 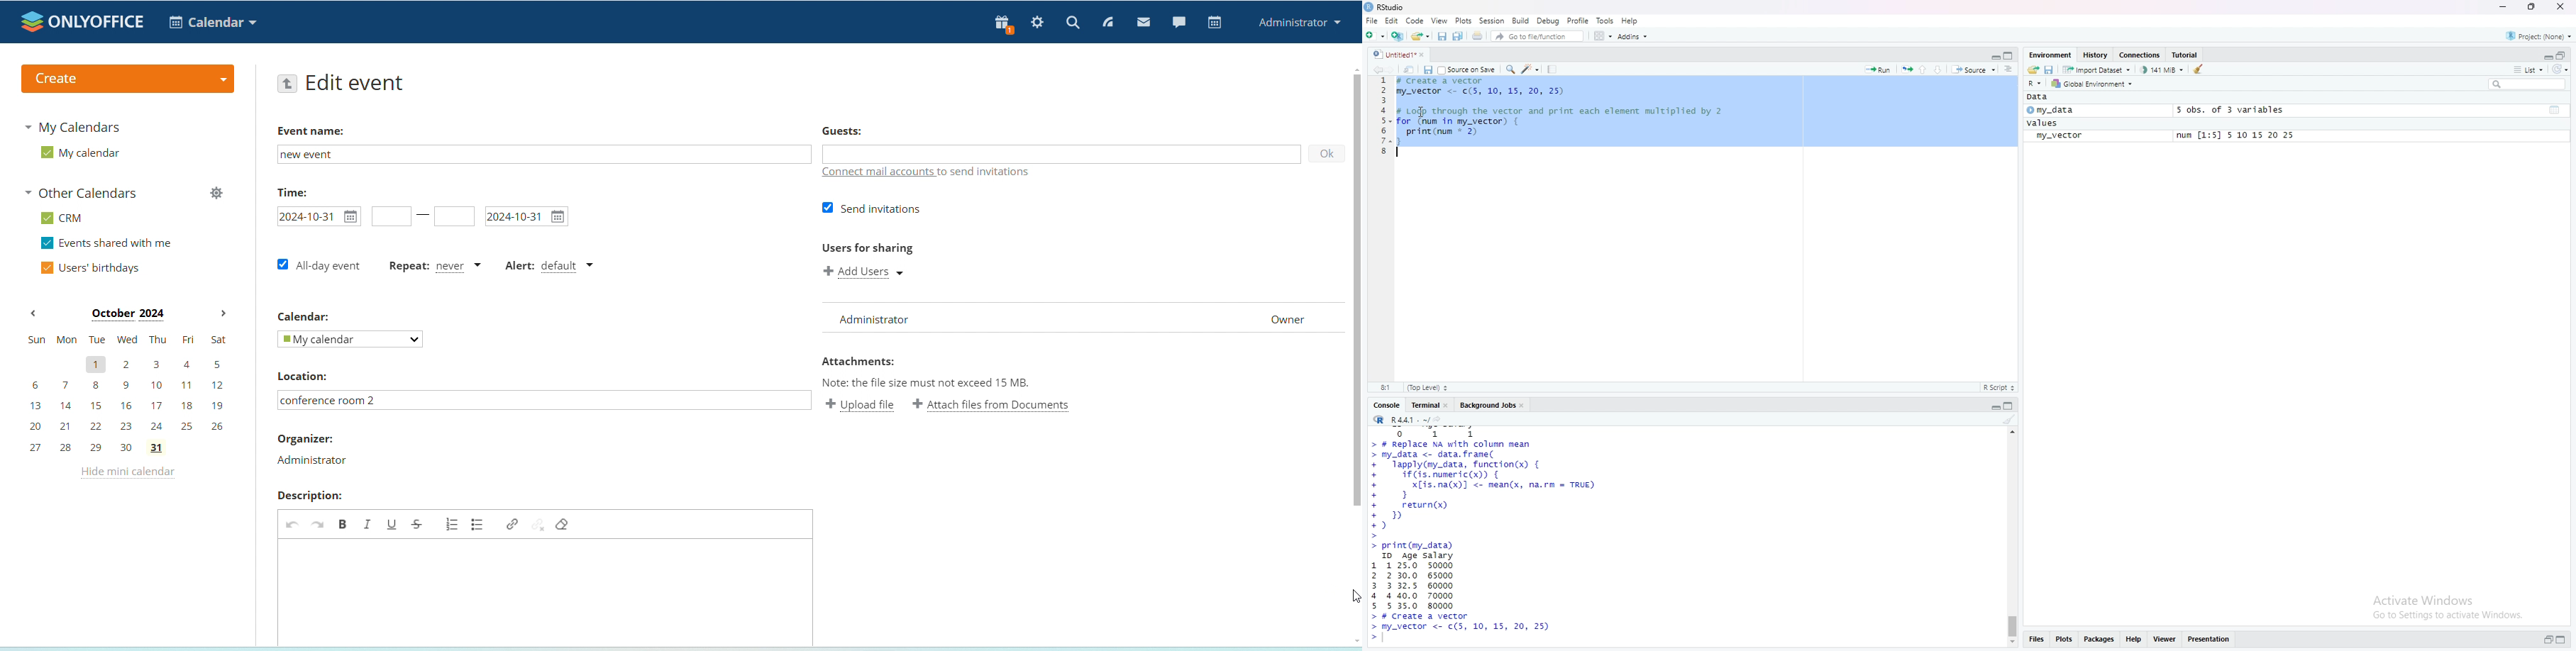 What do you see at coordinates (1563, 118) in the screenshot?
I see `data frame code` at bounding box center [1563, 118].